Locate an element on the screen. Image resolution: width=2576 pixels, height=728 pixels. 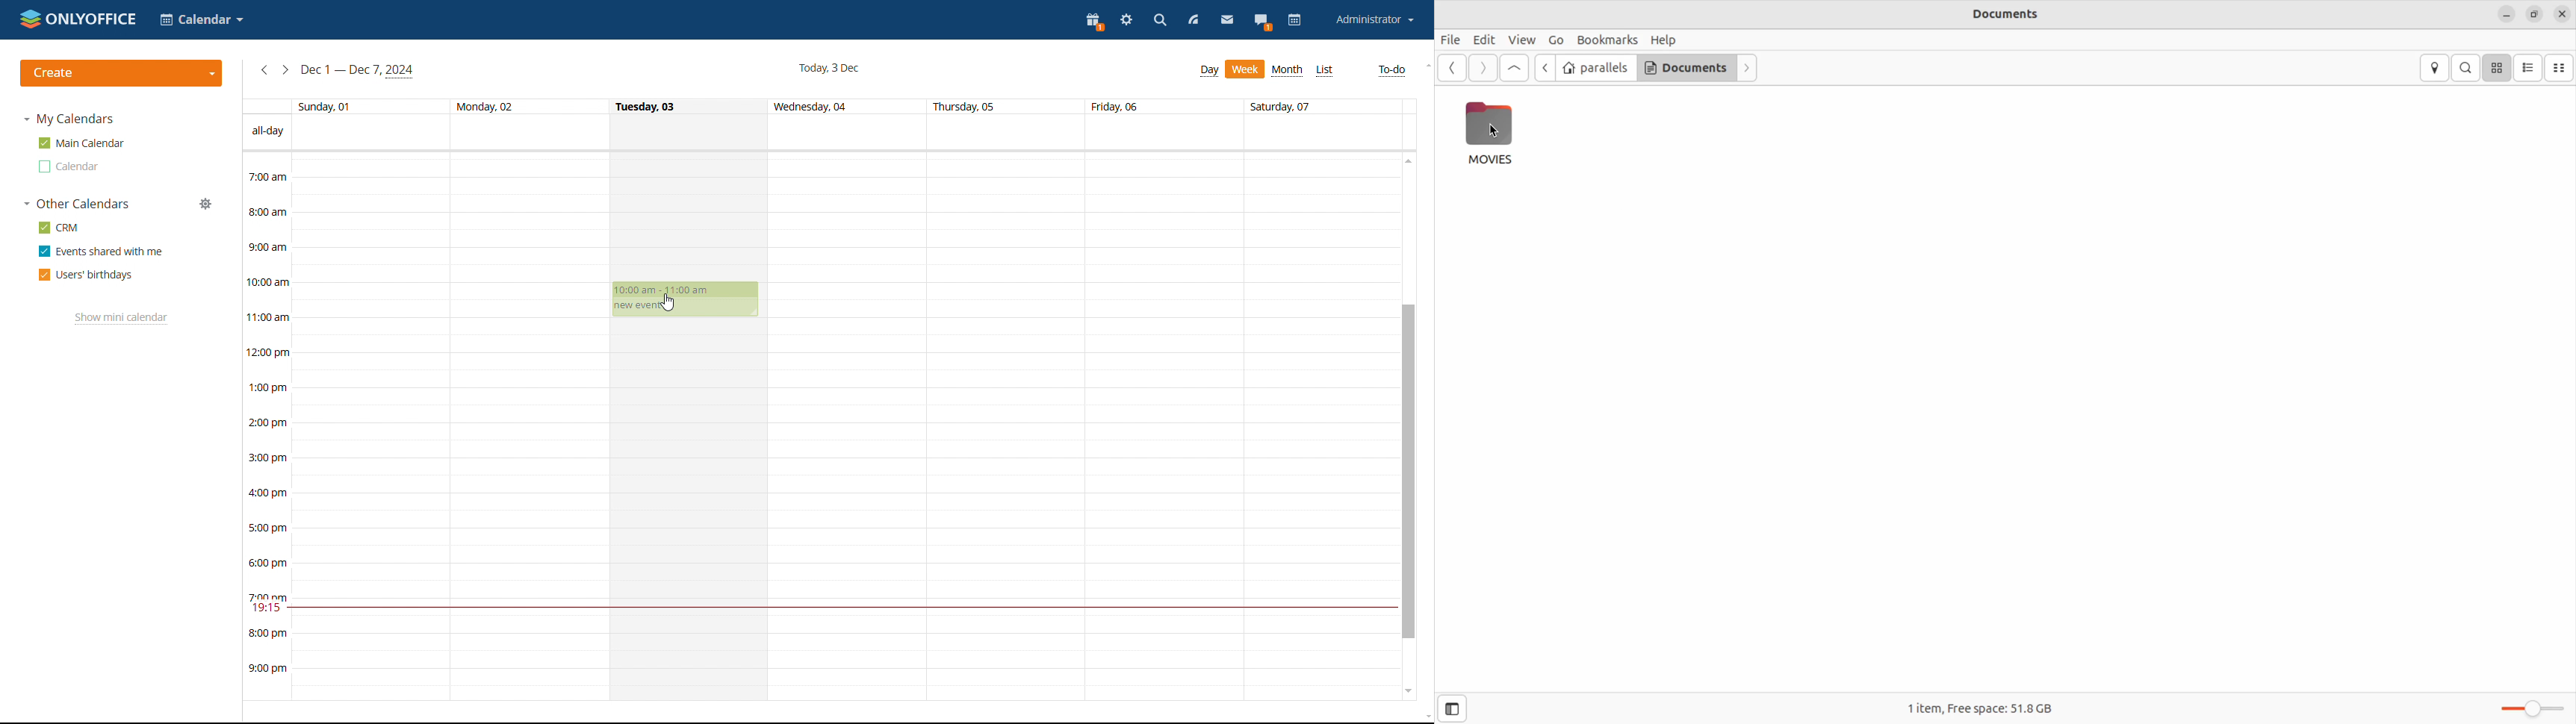
Thursday, 05 is located at coordinates (966, 107).